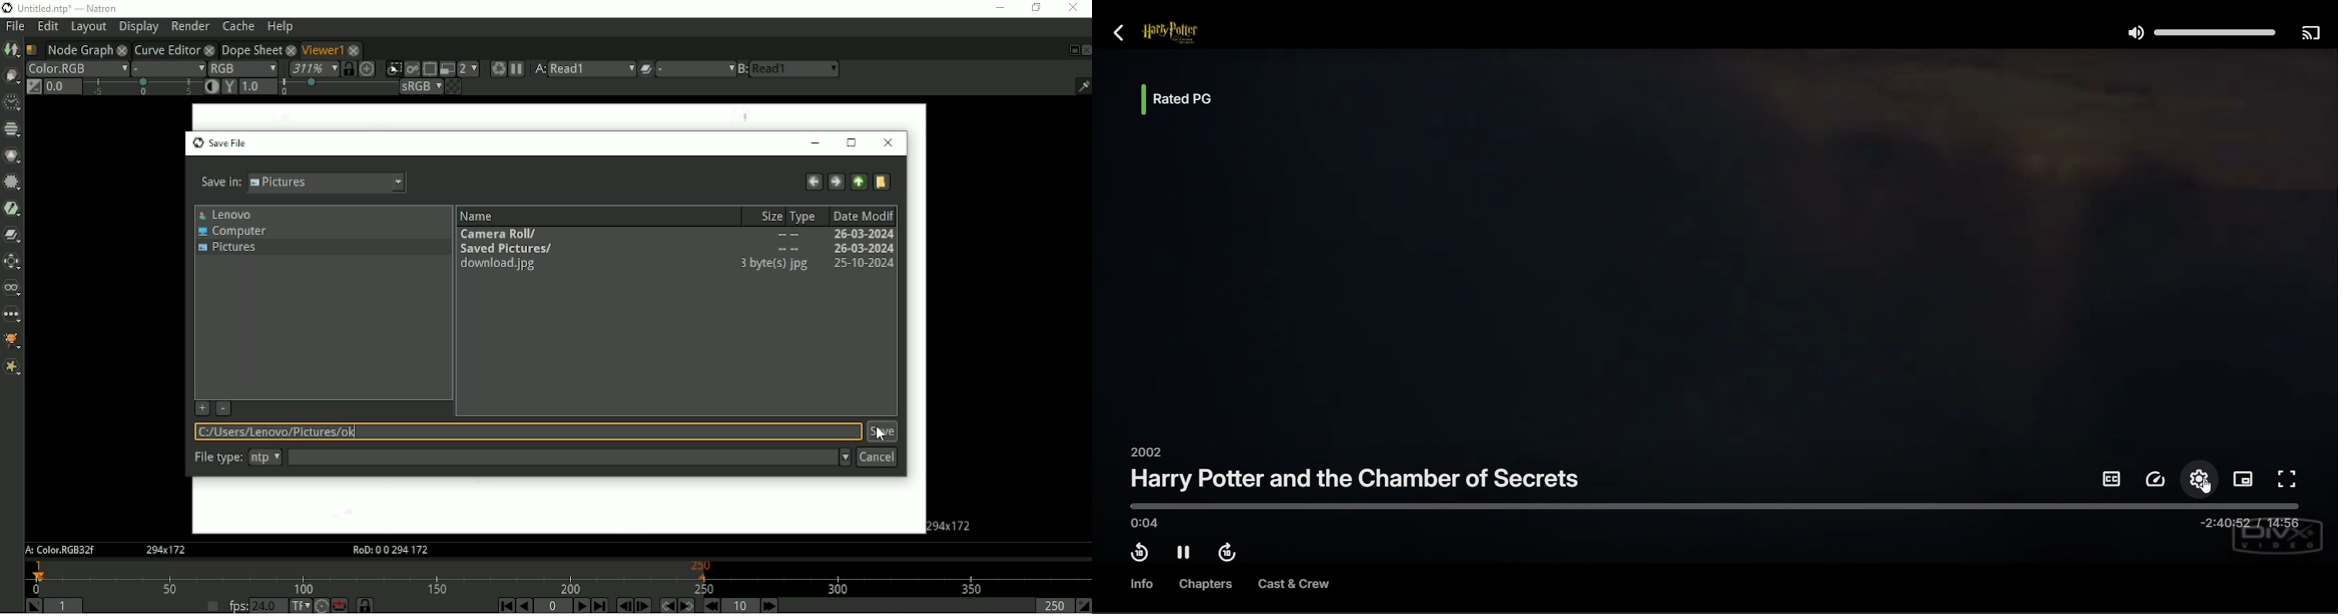 This screenshot has height=616, width=2352. What do you see at coordinates (239, 26) in the screenshot?
I see `Cache` at bounding box center [239, 26].